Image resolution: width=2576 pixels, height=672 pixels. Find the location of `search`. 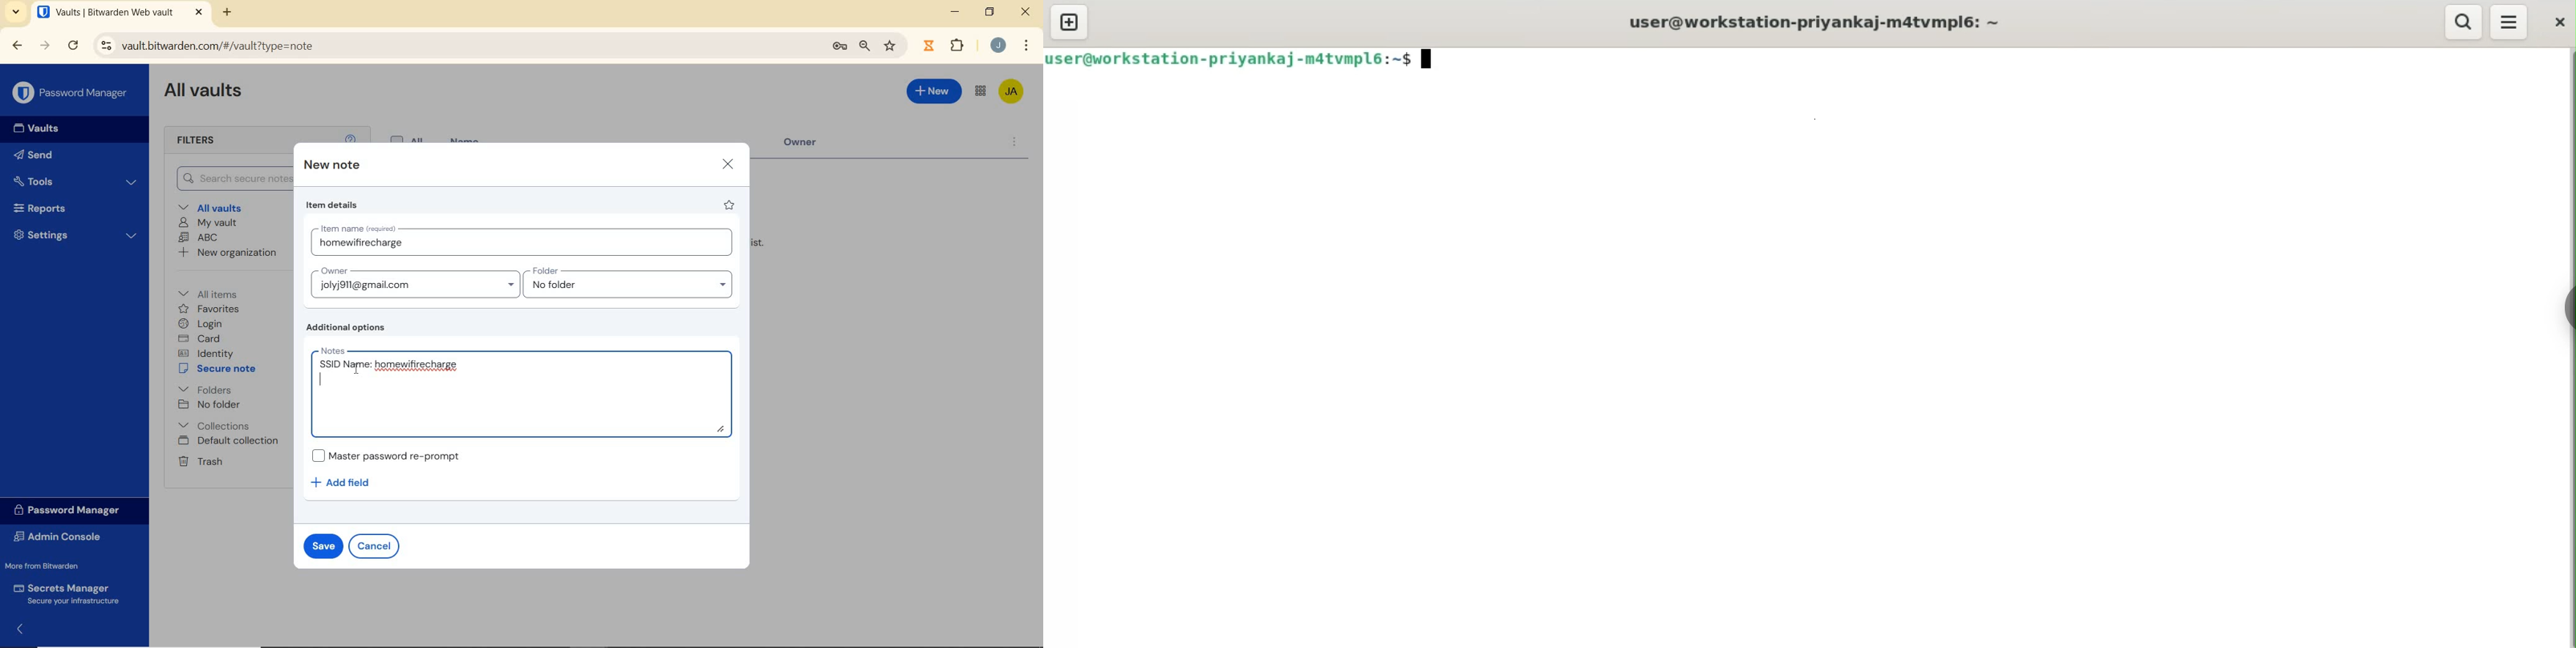

search is located at coordinates (2464, 22).